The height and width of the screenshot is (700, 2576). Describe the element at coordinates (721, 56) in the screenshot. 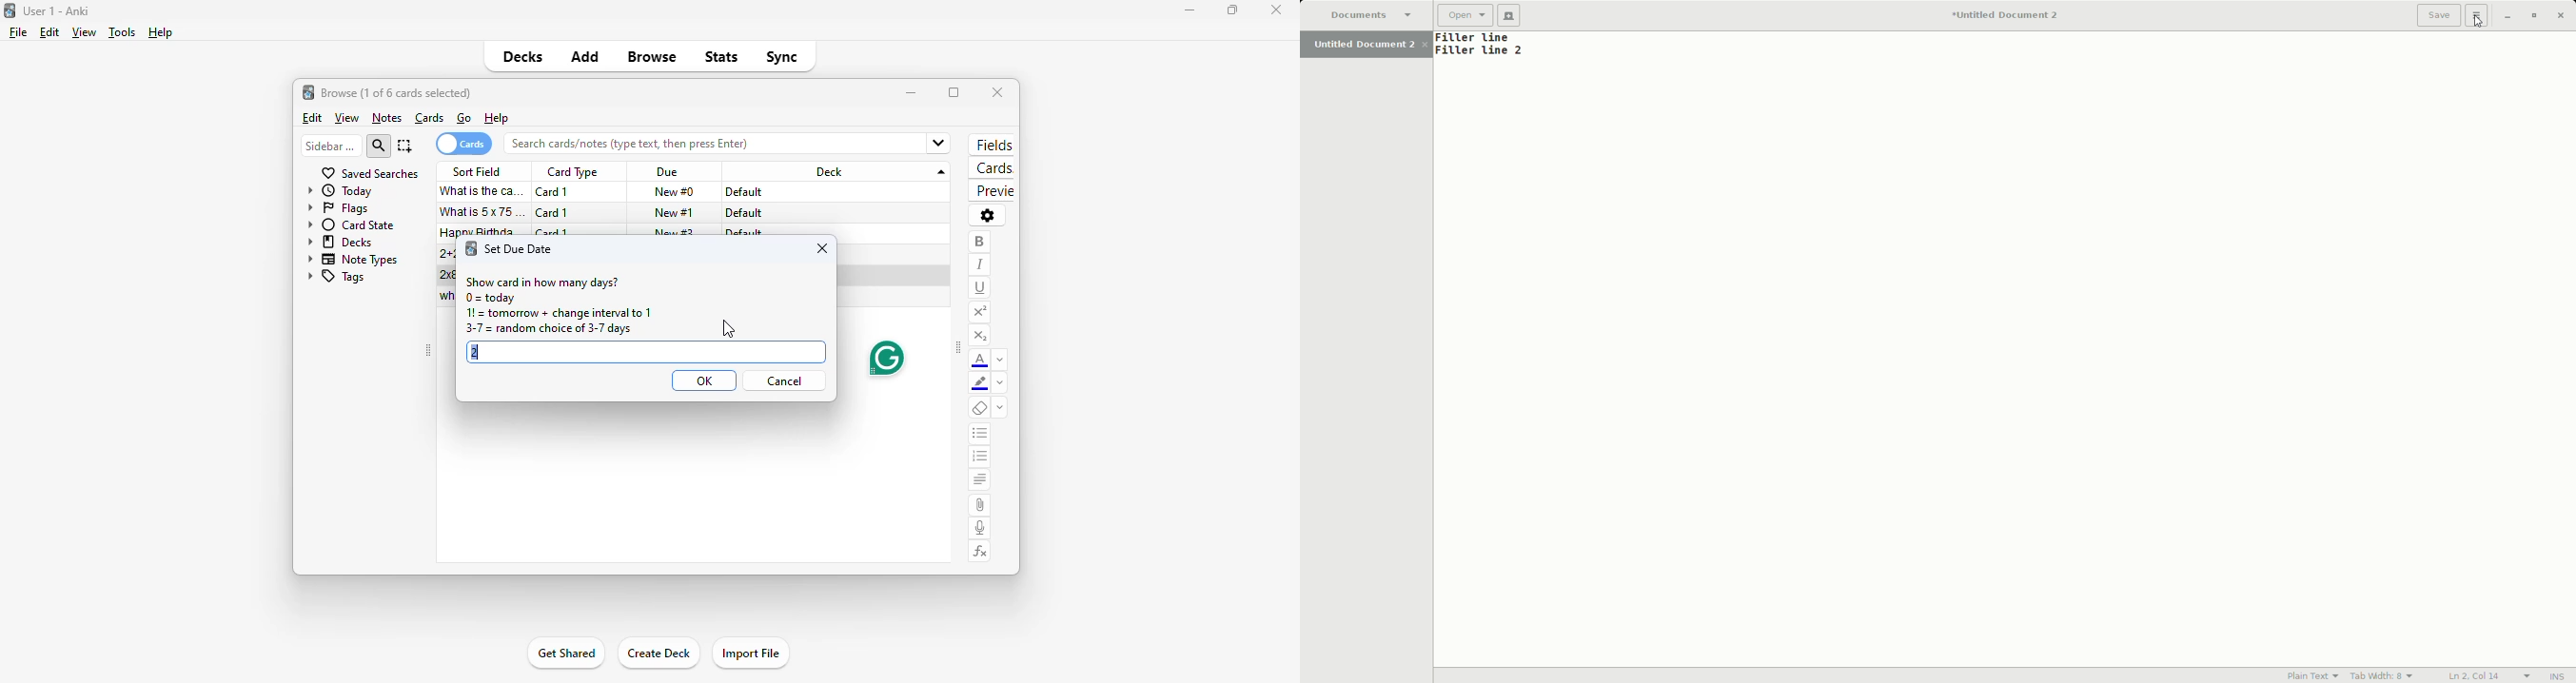

I see `stats` at that location.